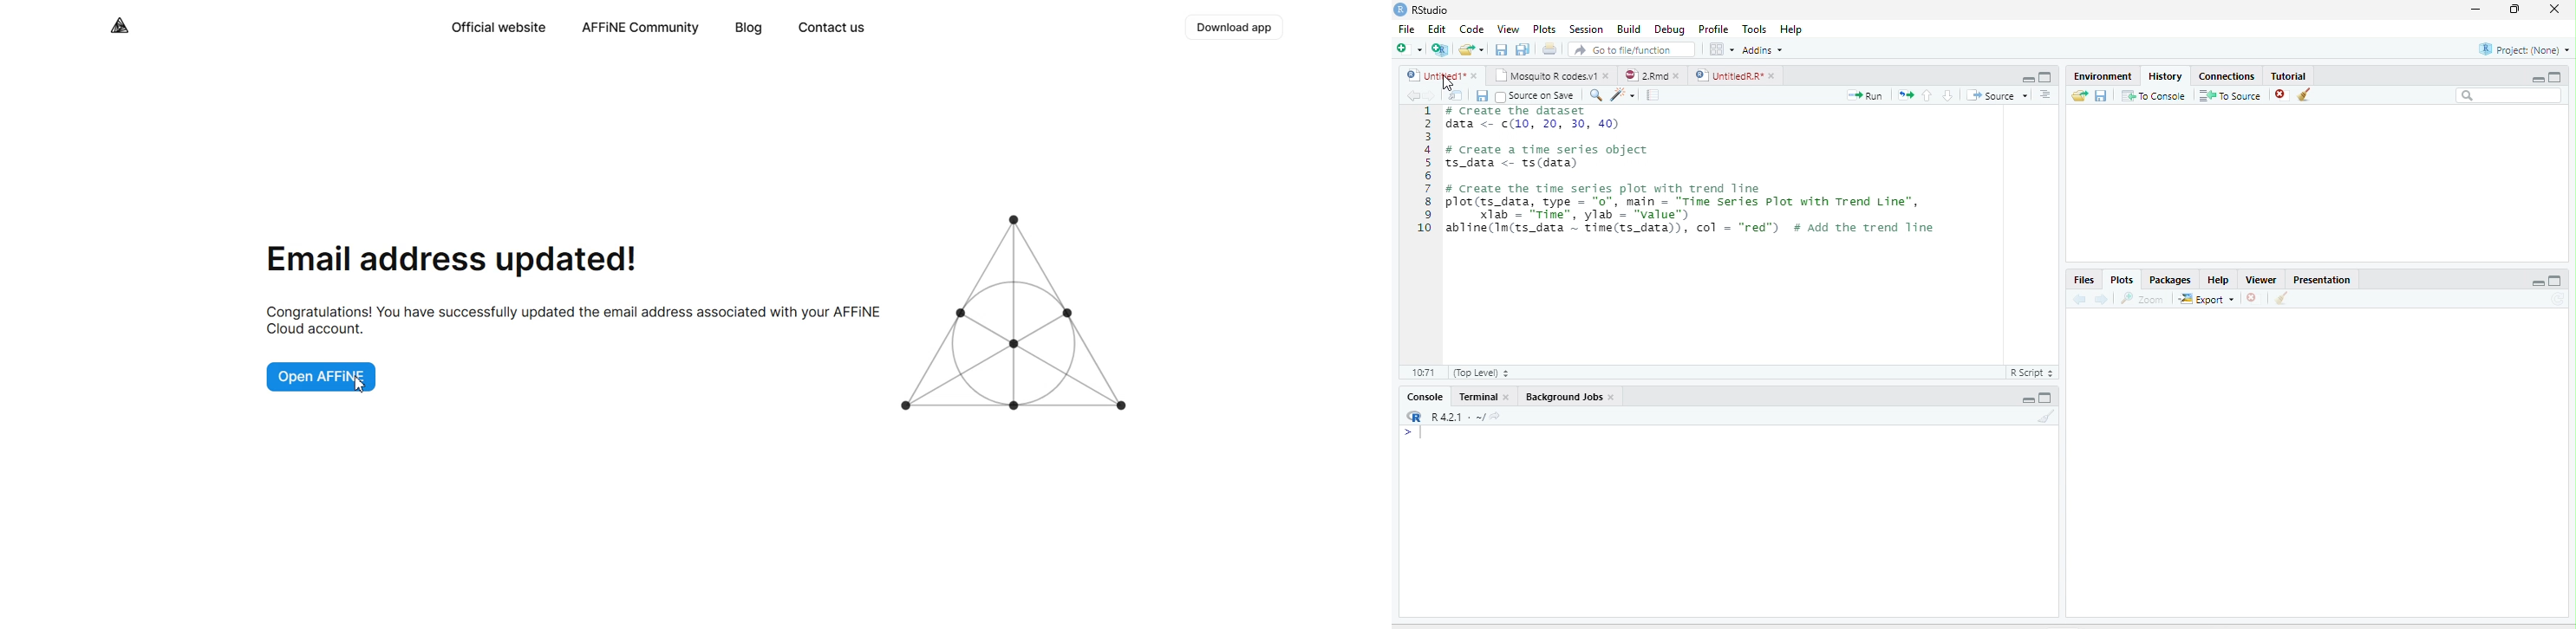 This screenshot has height=644, width=2576. What do you see at coordinates (2522, 49) in the screenshot?
I see `Project: (None)` at bounding box center [2522, 49].